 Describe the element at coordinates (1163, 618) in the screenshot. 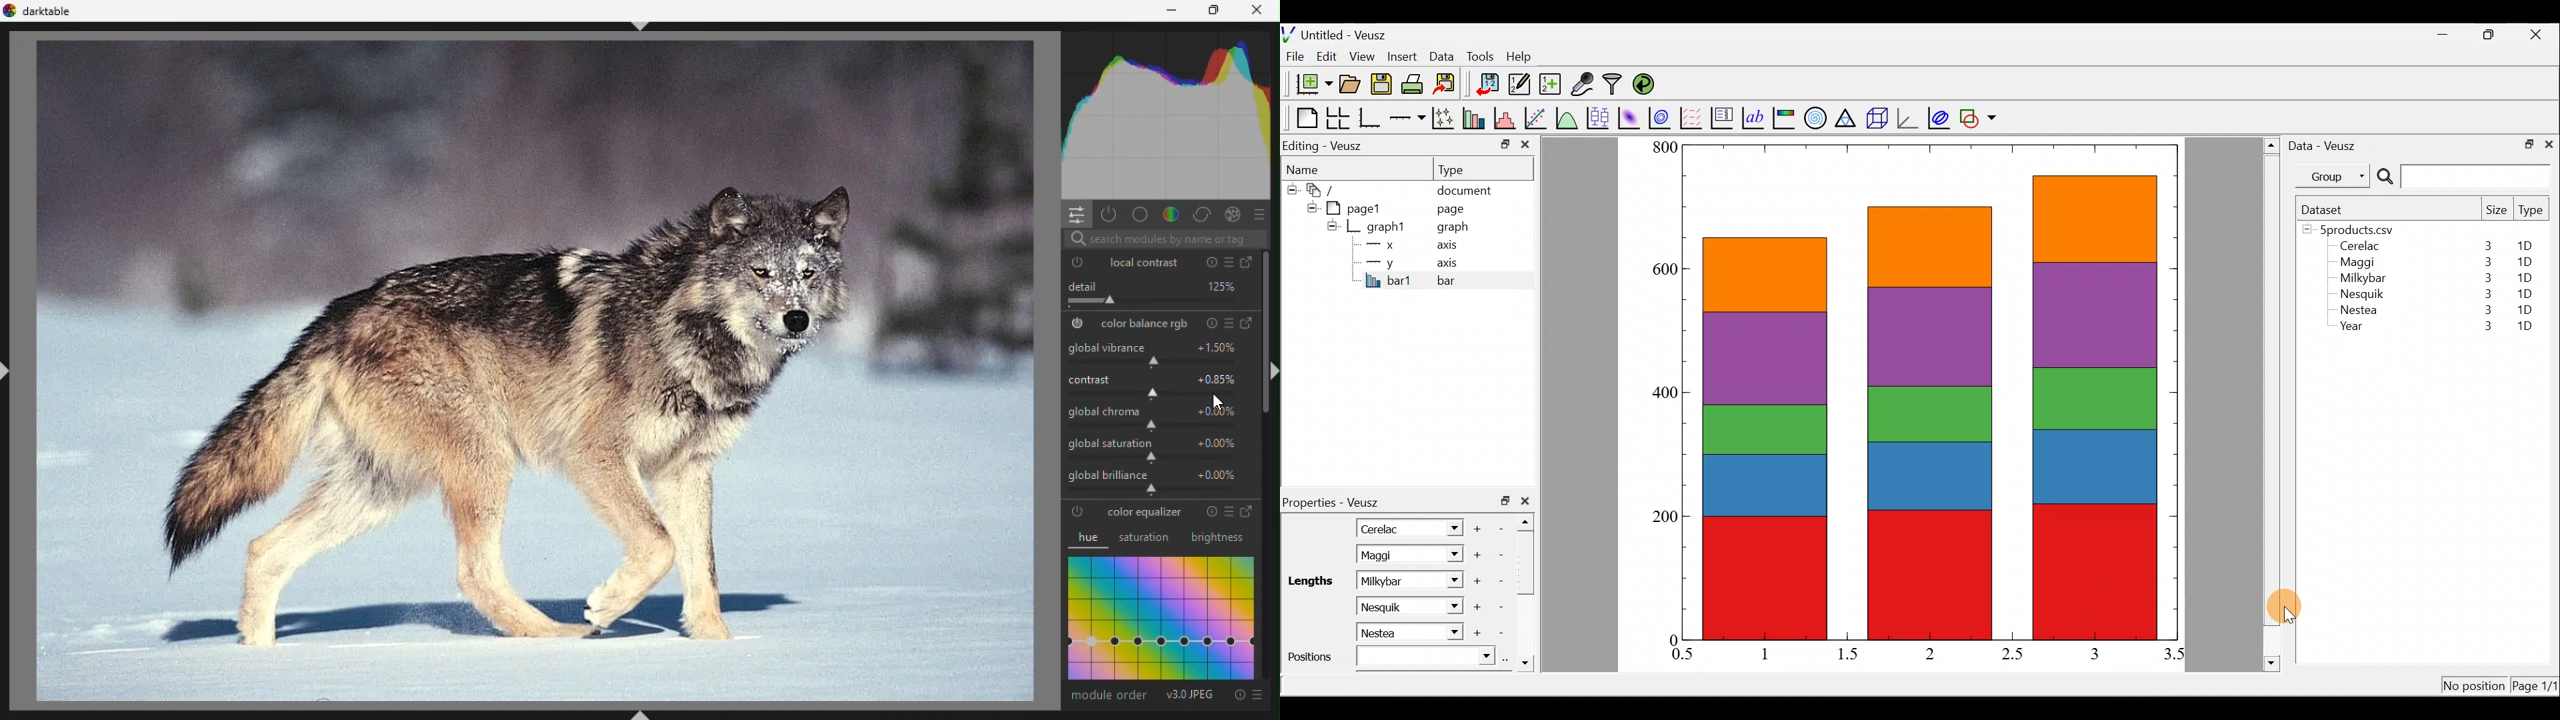

I see `graph(color equalizer)` at that location.